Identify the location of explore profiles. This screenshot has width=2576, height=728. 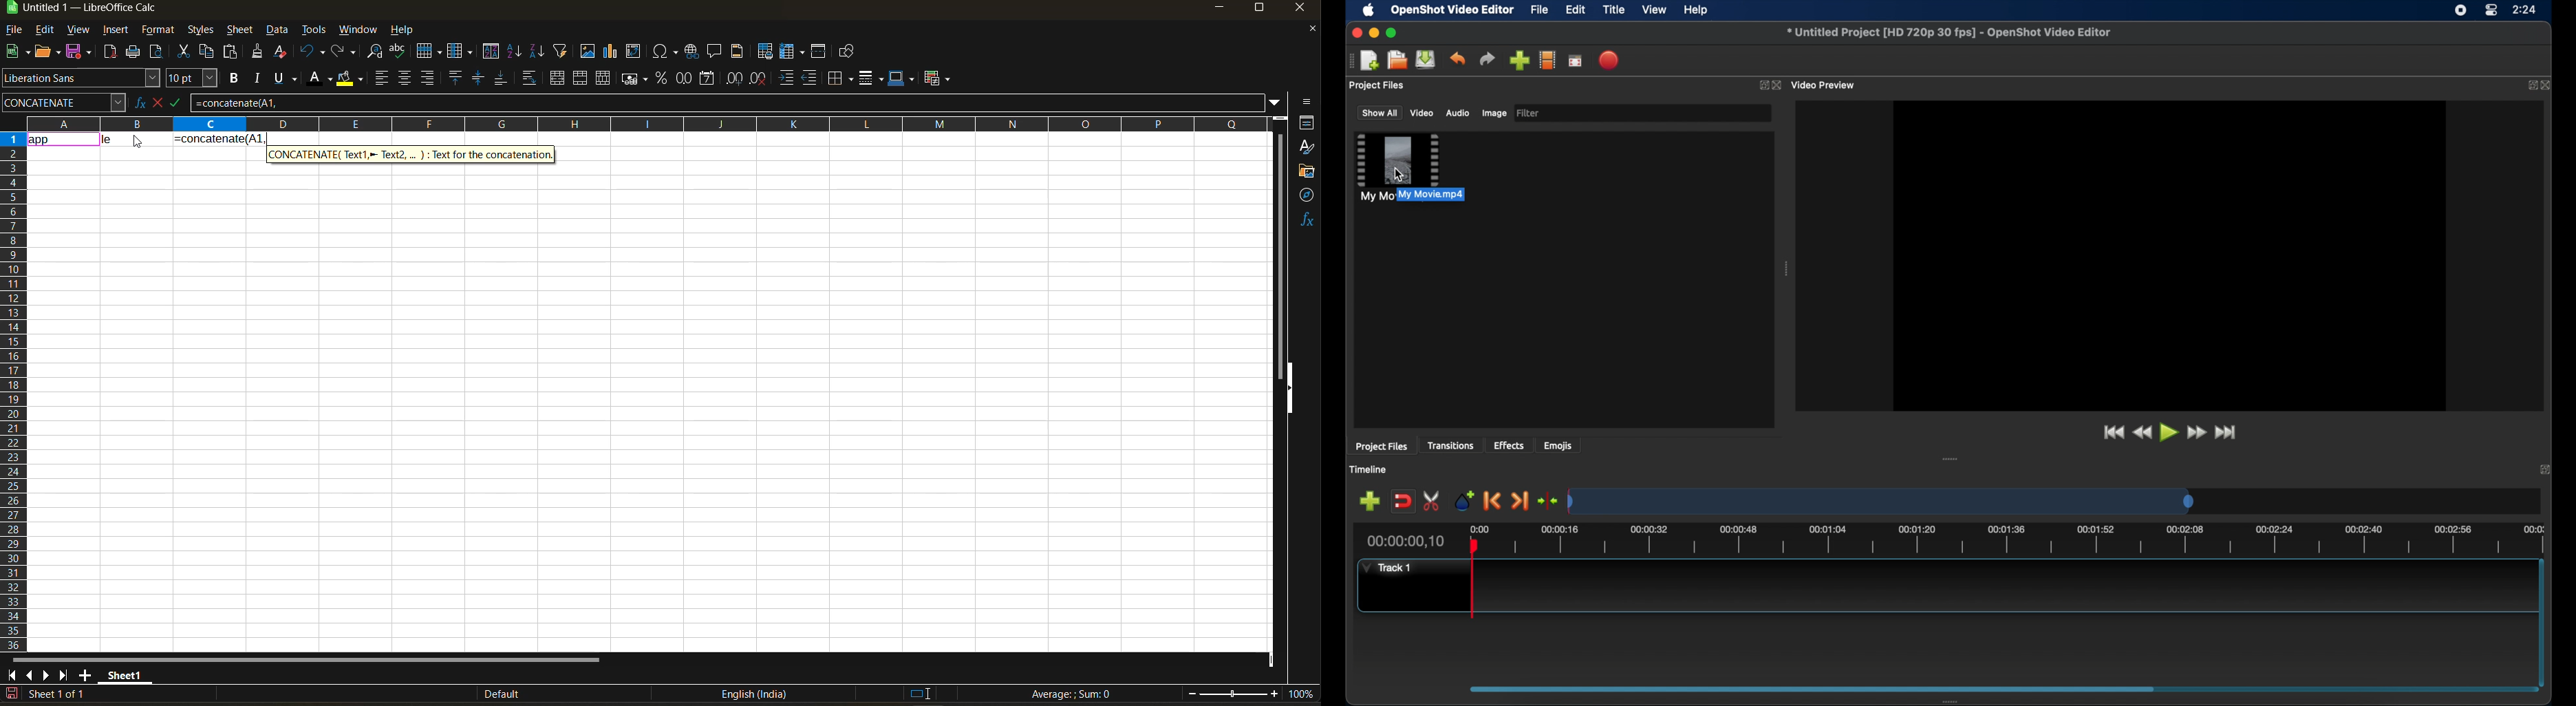
(1548, 61).